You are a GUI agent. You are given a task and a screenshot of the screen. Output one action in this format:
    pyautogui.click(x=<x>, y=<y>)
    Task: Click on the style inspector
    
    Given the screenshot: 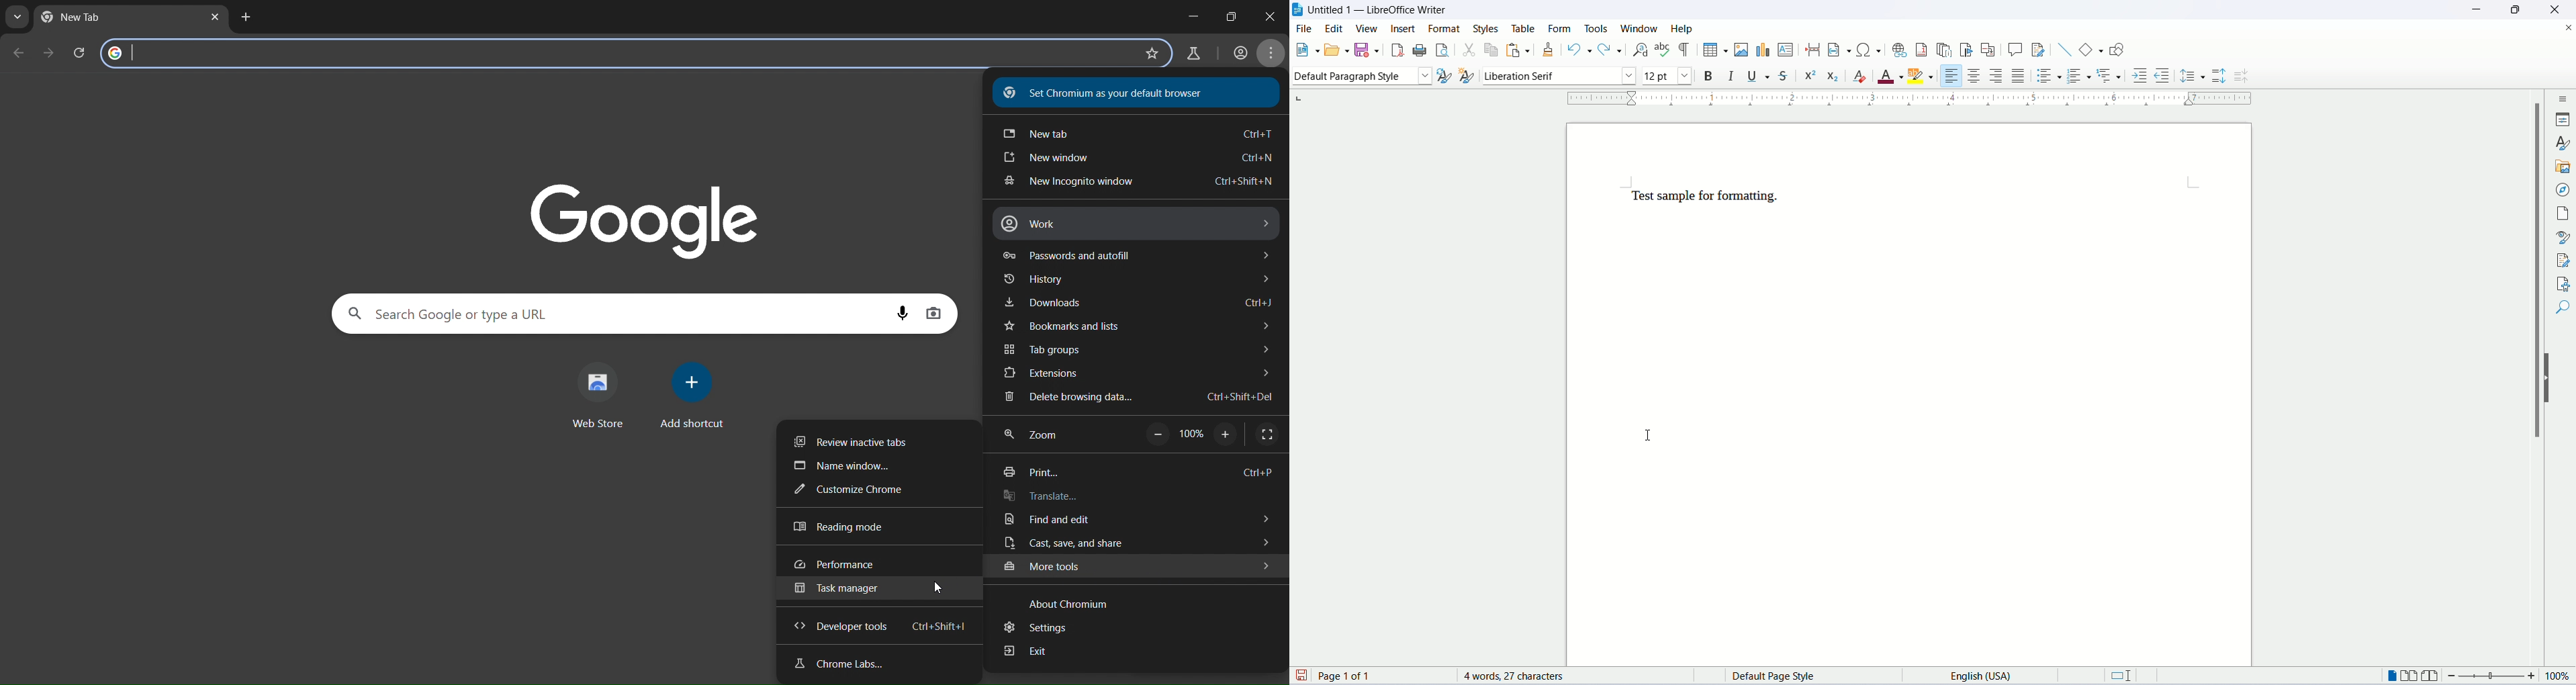 What is the action you would take?
    pyautogui.click(x=2563, y=237)
    